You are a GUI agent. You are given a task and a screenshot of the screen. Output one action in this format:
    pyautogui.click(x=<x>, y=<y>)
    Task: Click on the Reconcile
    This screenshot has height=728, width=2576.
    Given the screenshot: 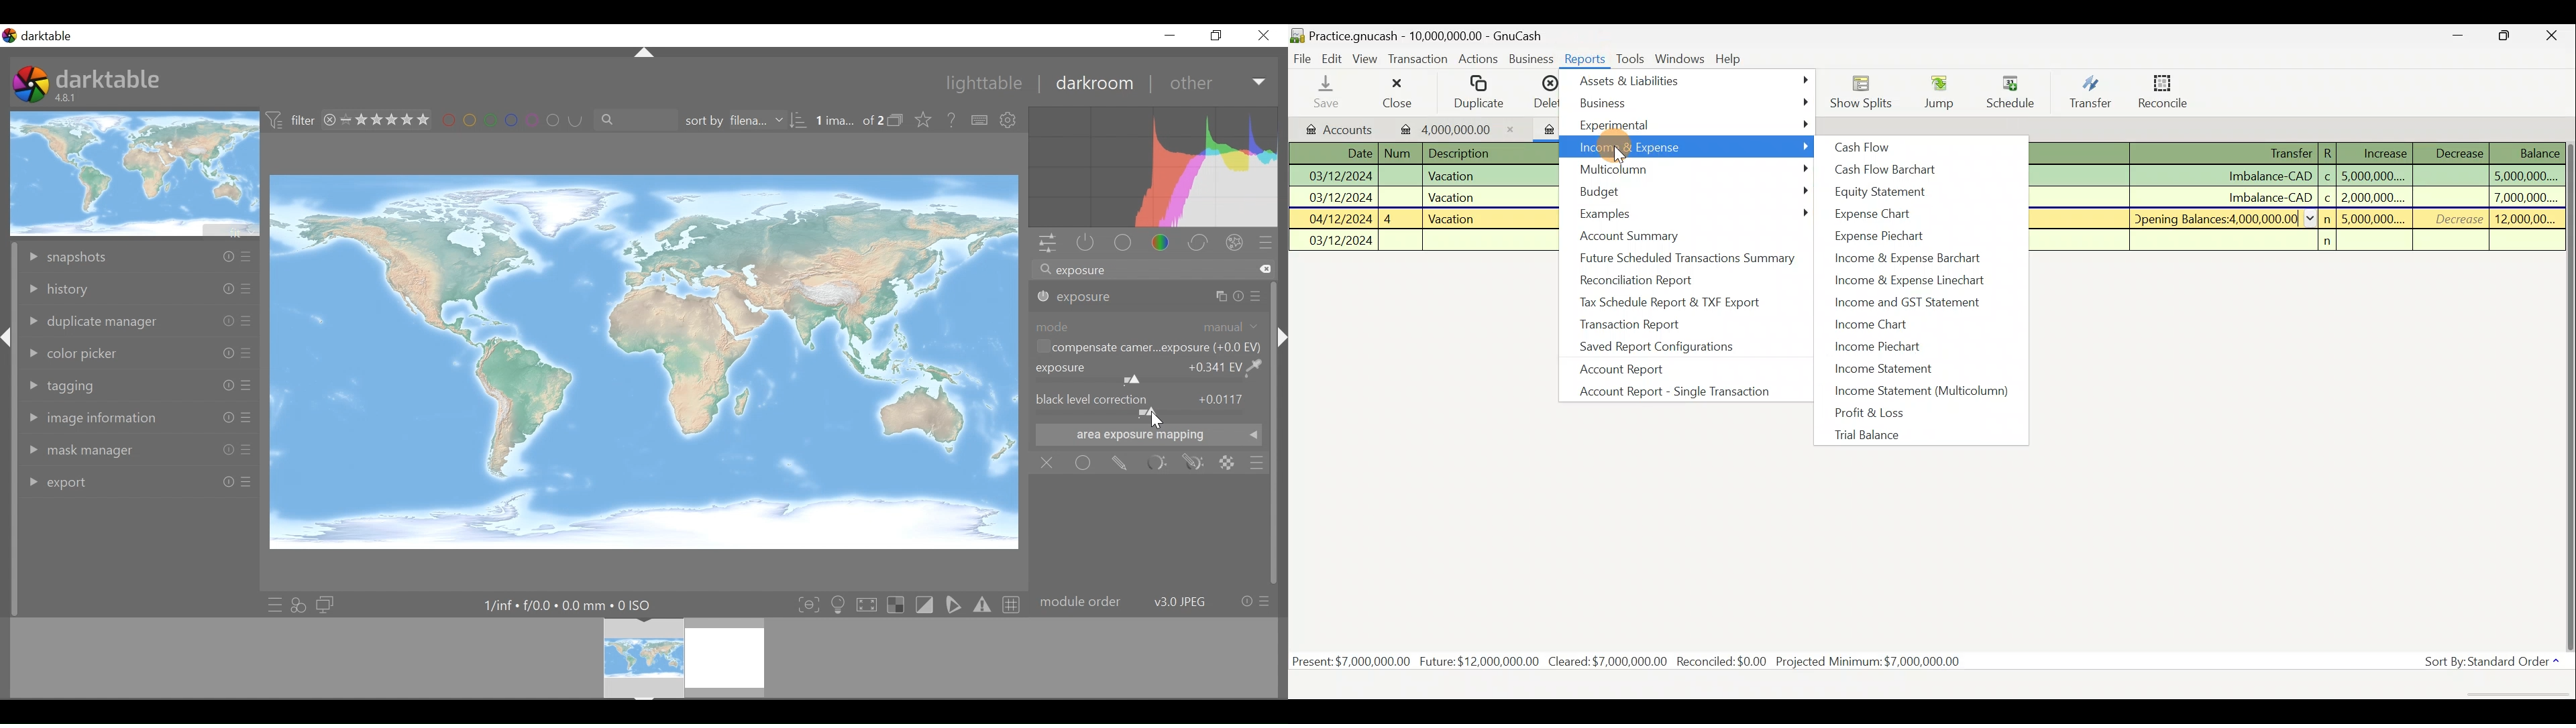 What is the action you would take?
    pyautogui.click(x=2169, y=93)
    